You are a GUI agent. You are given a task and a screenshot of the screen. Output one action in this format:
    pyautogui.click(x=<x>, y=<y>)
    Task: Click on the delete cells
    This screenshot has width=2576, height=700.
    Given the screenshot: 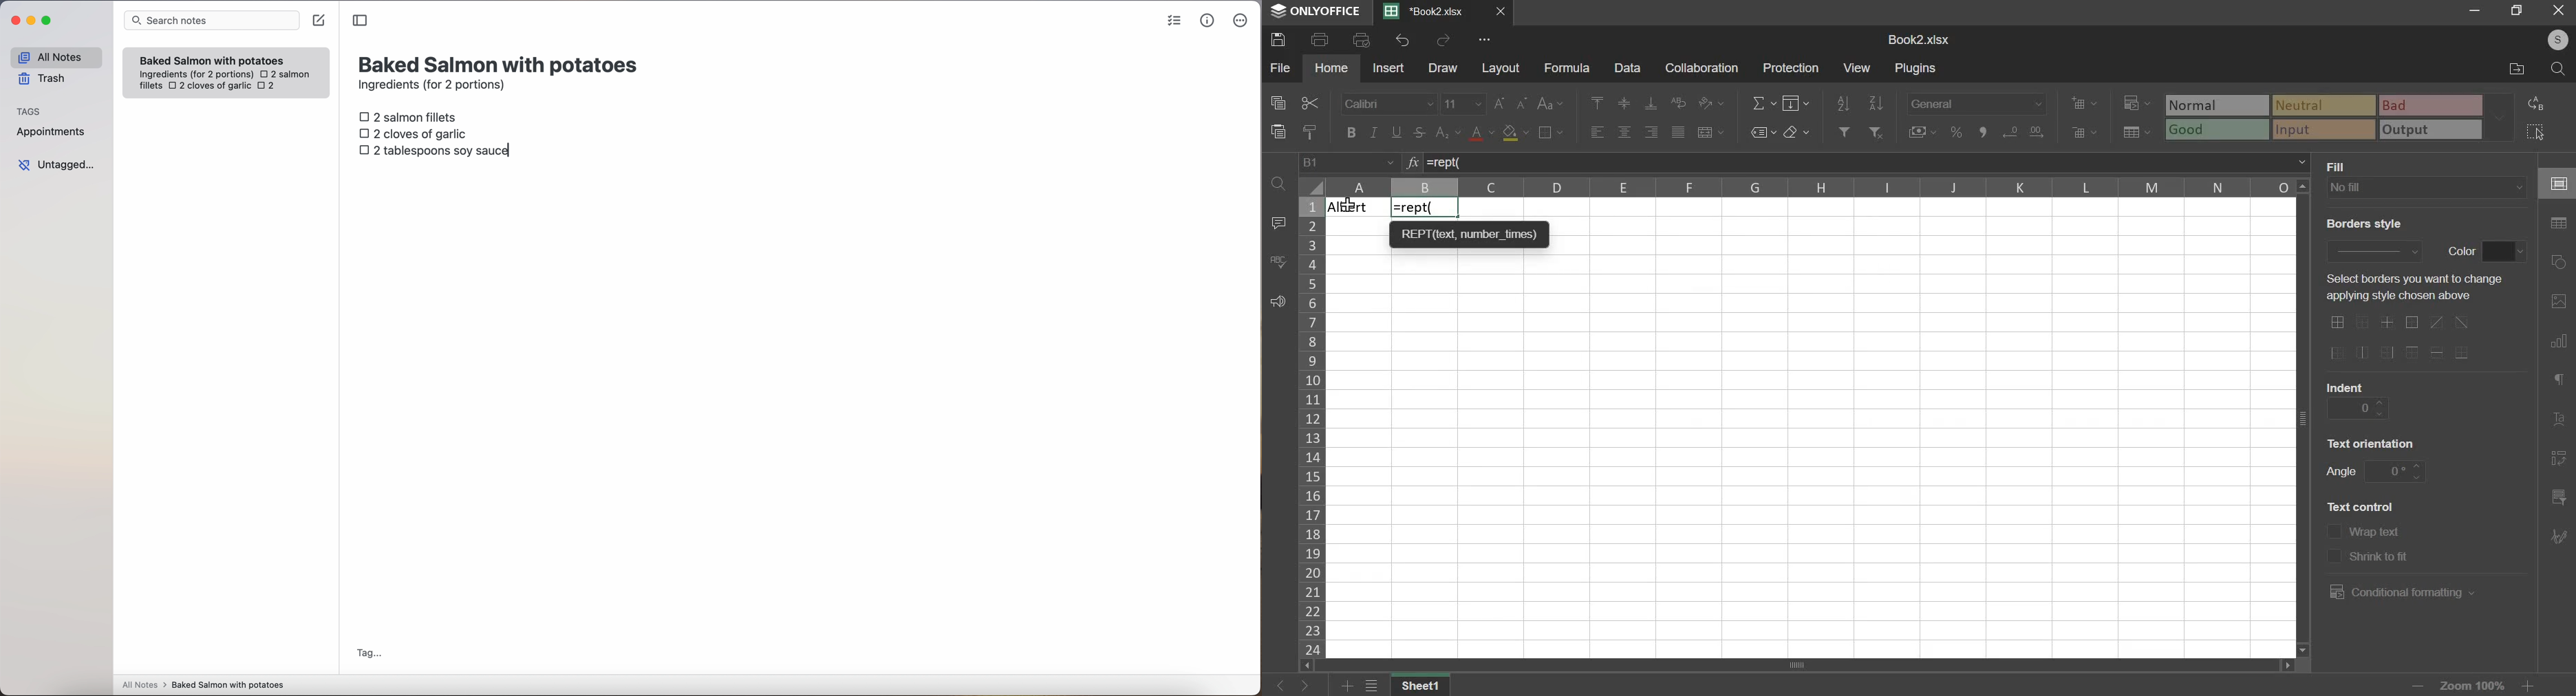 What is the action you would take?
    pyautogui.click(x=2084, y=132)
    